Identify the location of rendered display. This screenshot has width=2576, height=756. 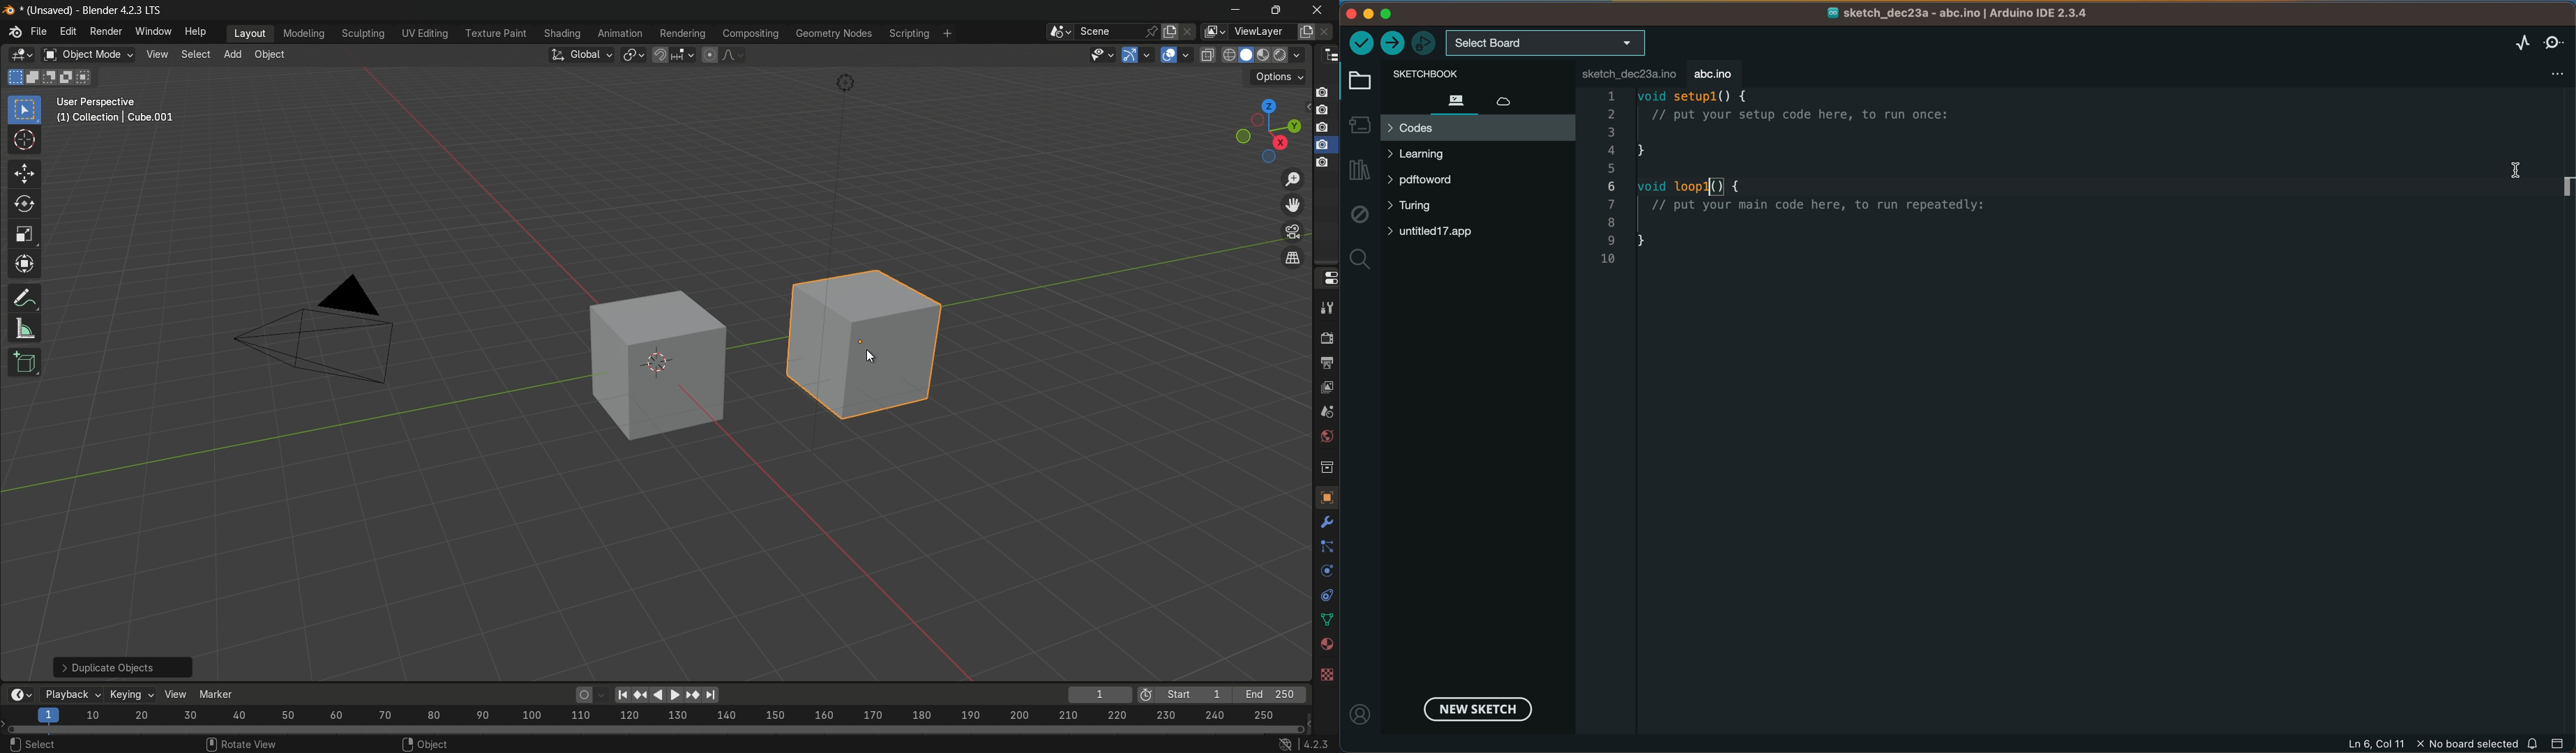
(1290, 56).